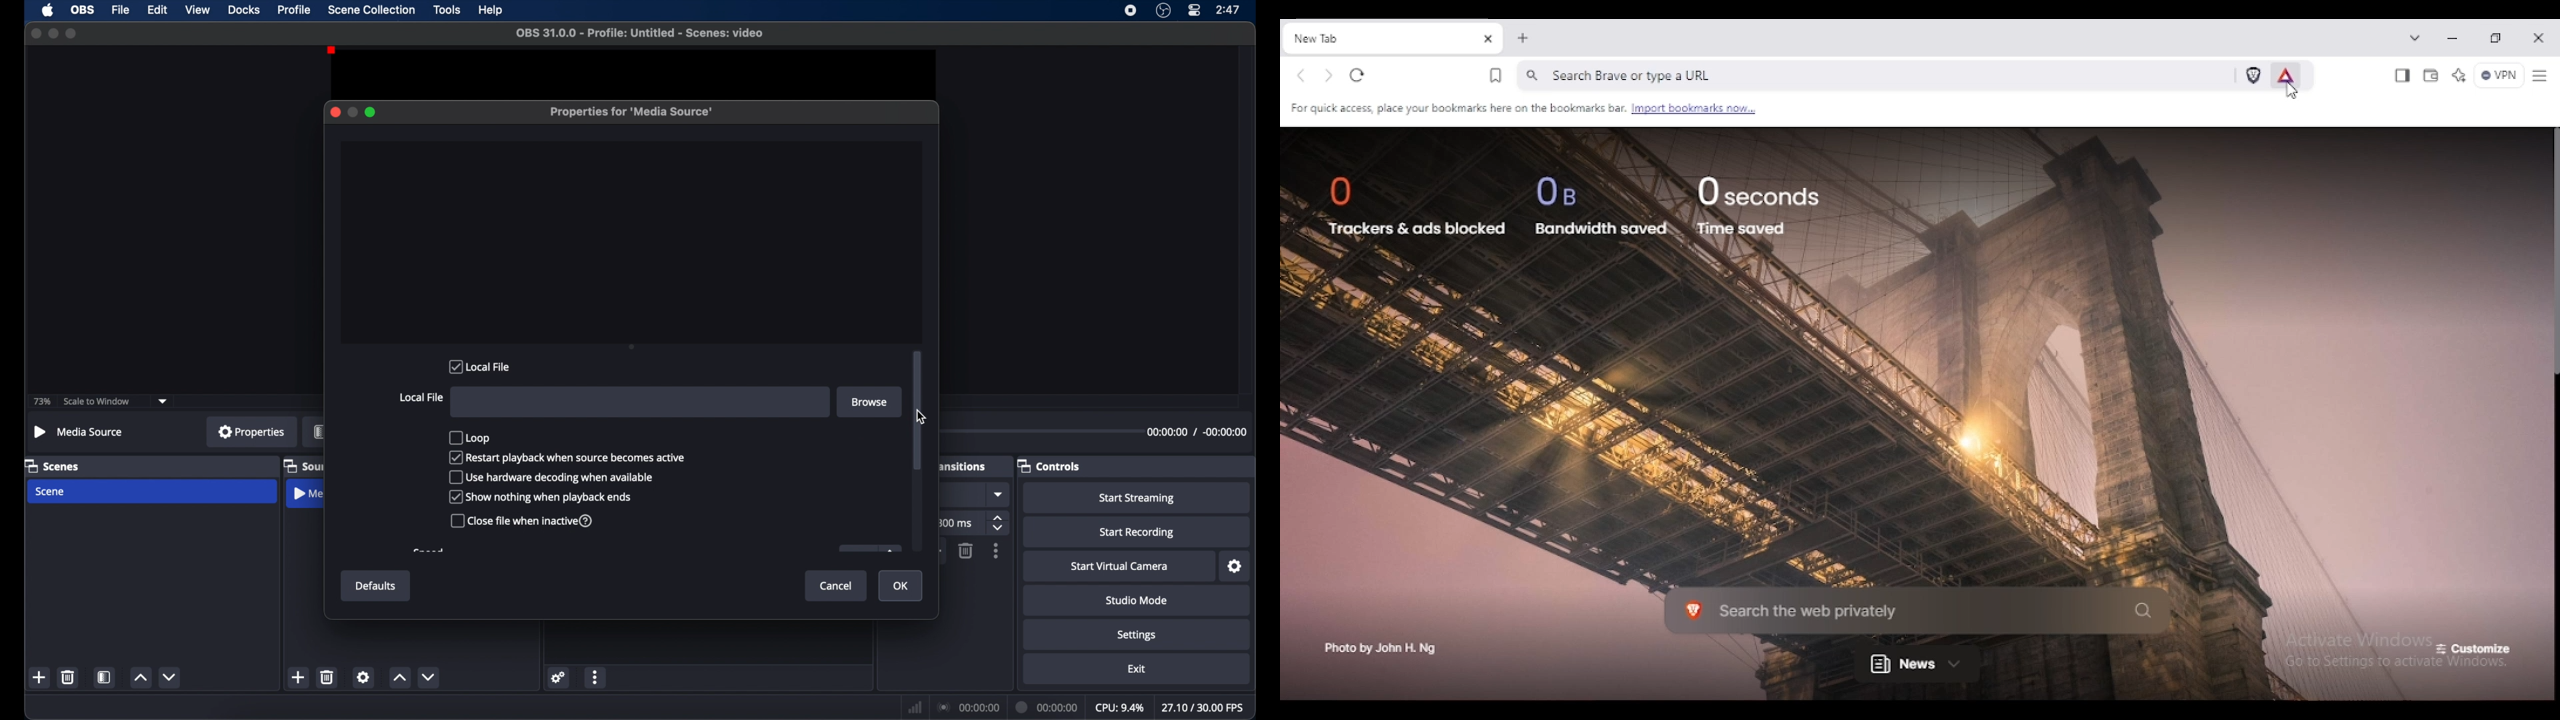 The image size is (2576, 728). Describe the element at coordinates (199, 10) in the screenshot. I see `view` at that location.